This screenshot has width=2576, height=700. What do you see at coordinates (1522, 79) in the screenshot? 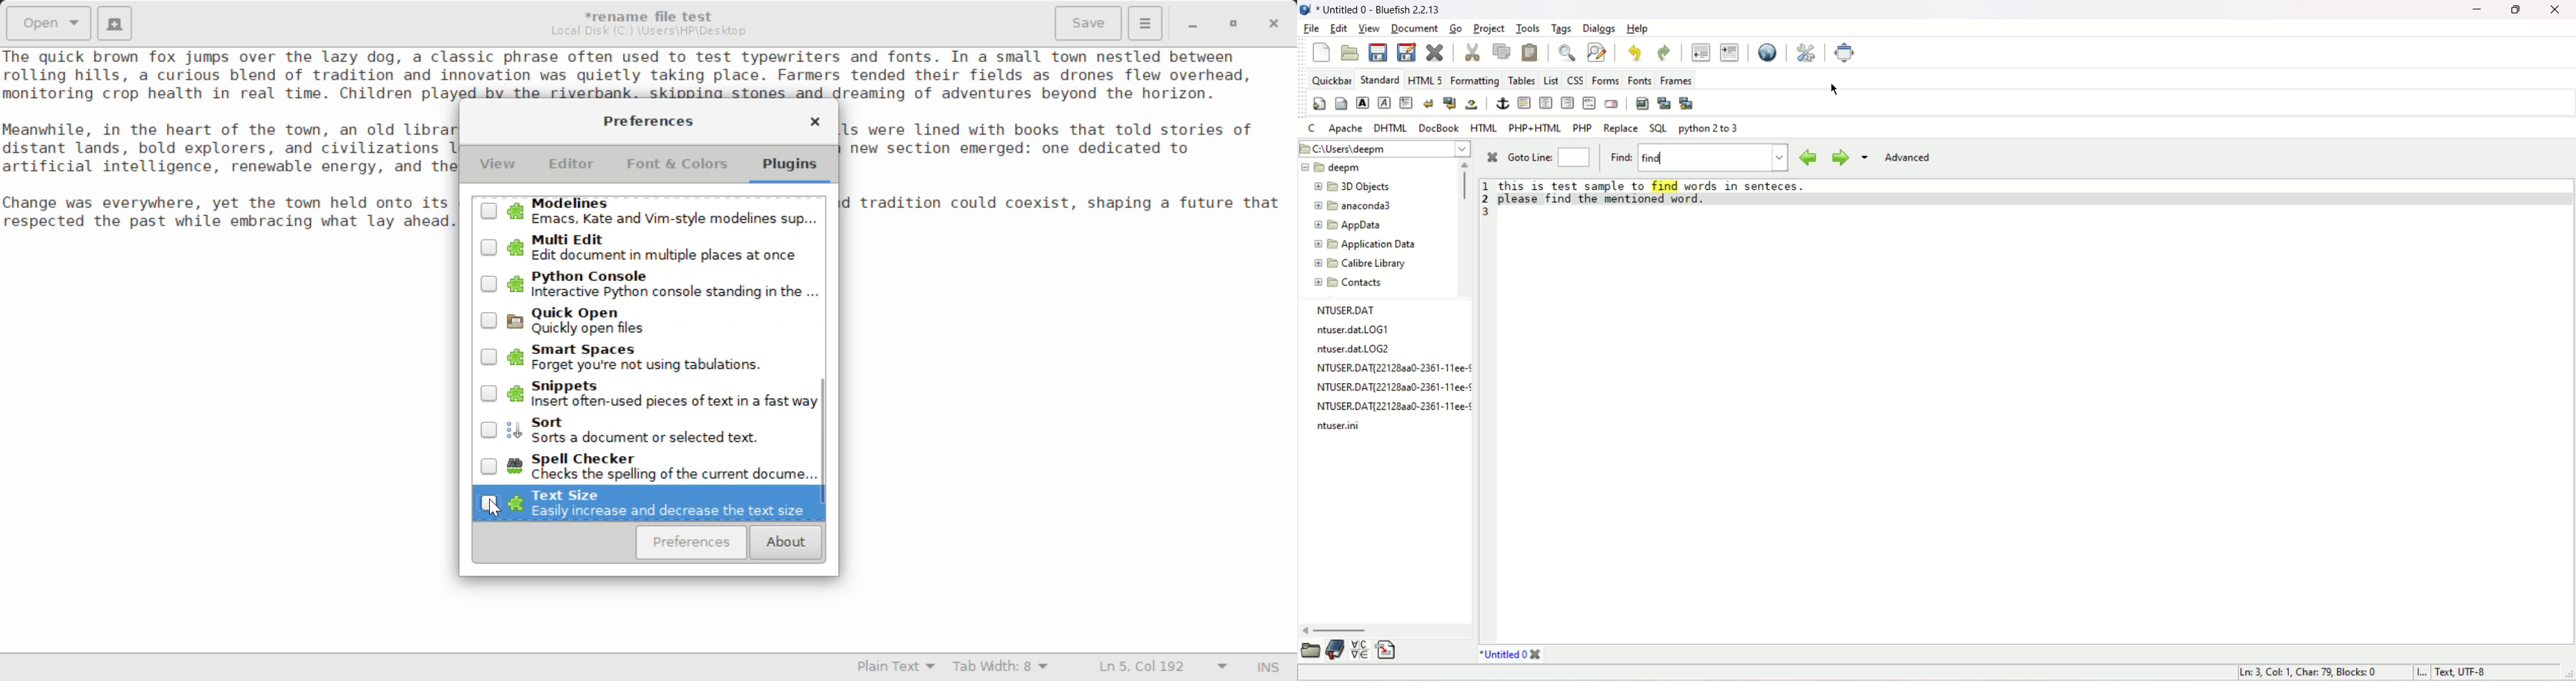
I see `tables` at bounding box center [1522, 79].